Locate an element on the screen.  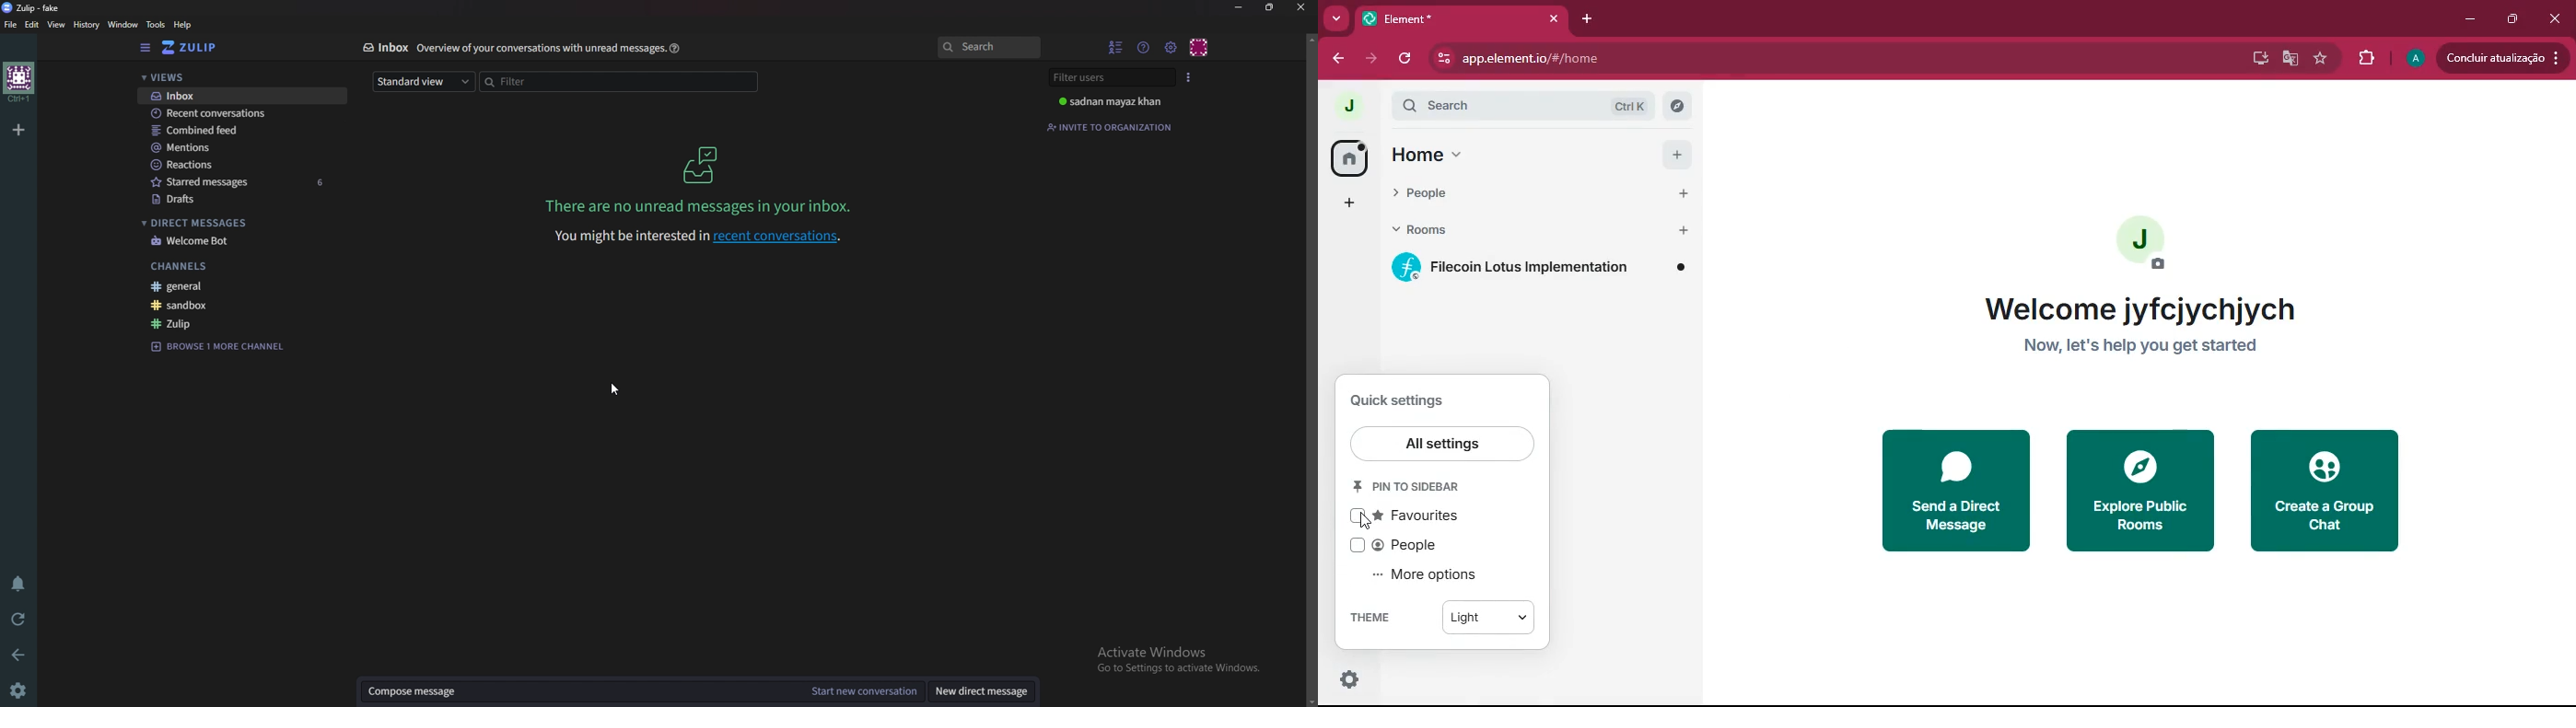
Inbox is located at coordinates (387, 48).